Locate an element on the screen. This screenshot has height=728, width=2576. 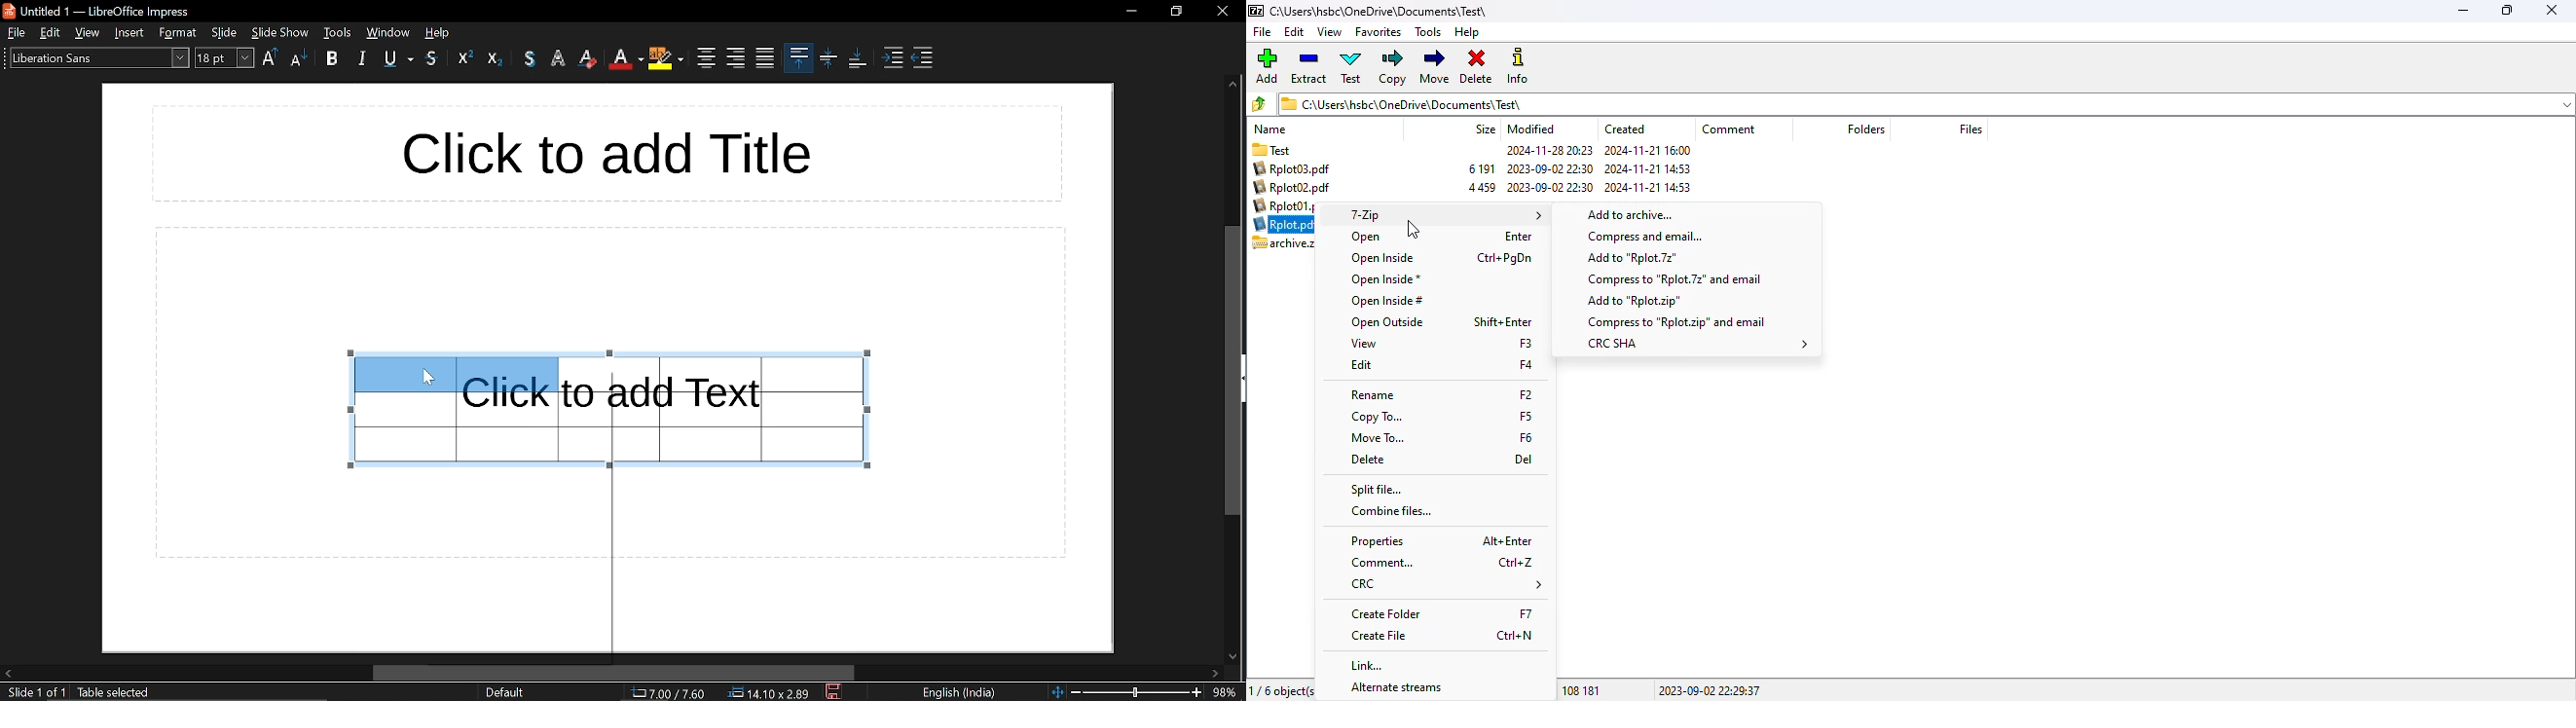
7-Zip is located at coordinates (1442, 215).